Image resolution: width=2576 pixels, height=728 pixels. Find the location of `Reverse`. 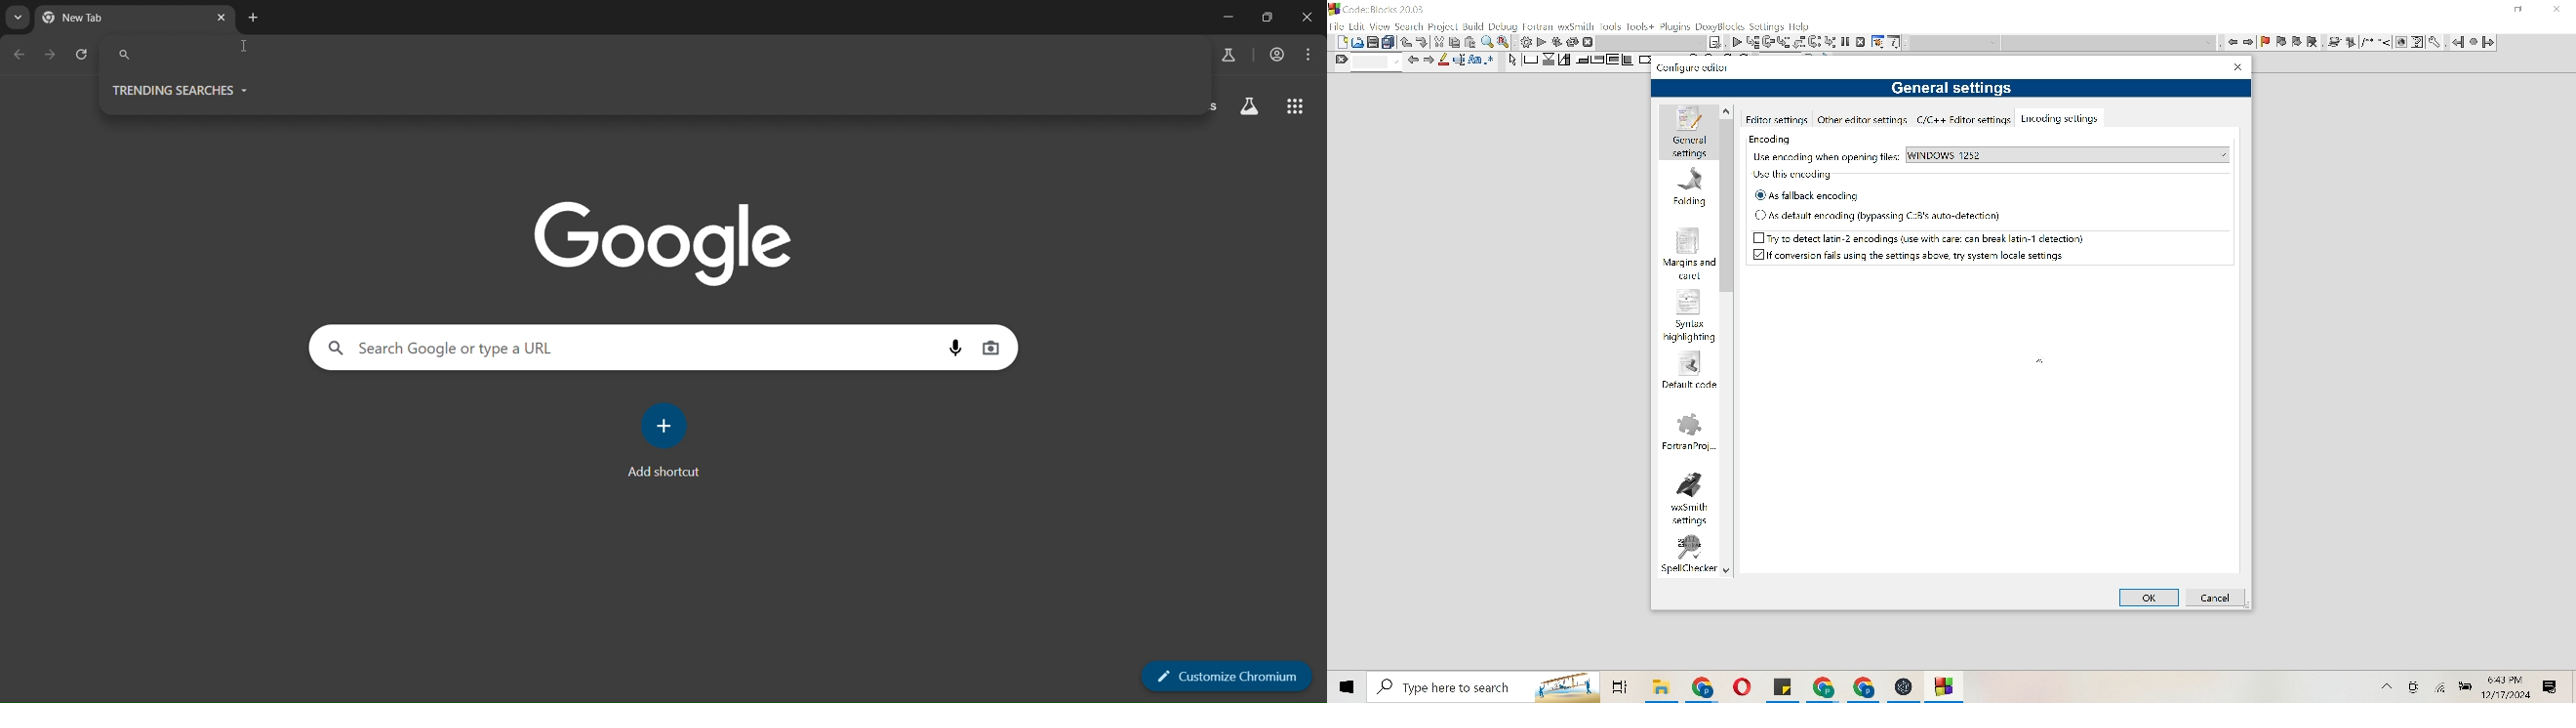

Reverse is located at coordinates (1564, 42).